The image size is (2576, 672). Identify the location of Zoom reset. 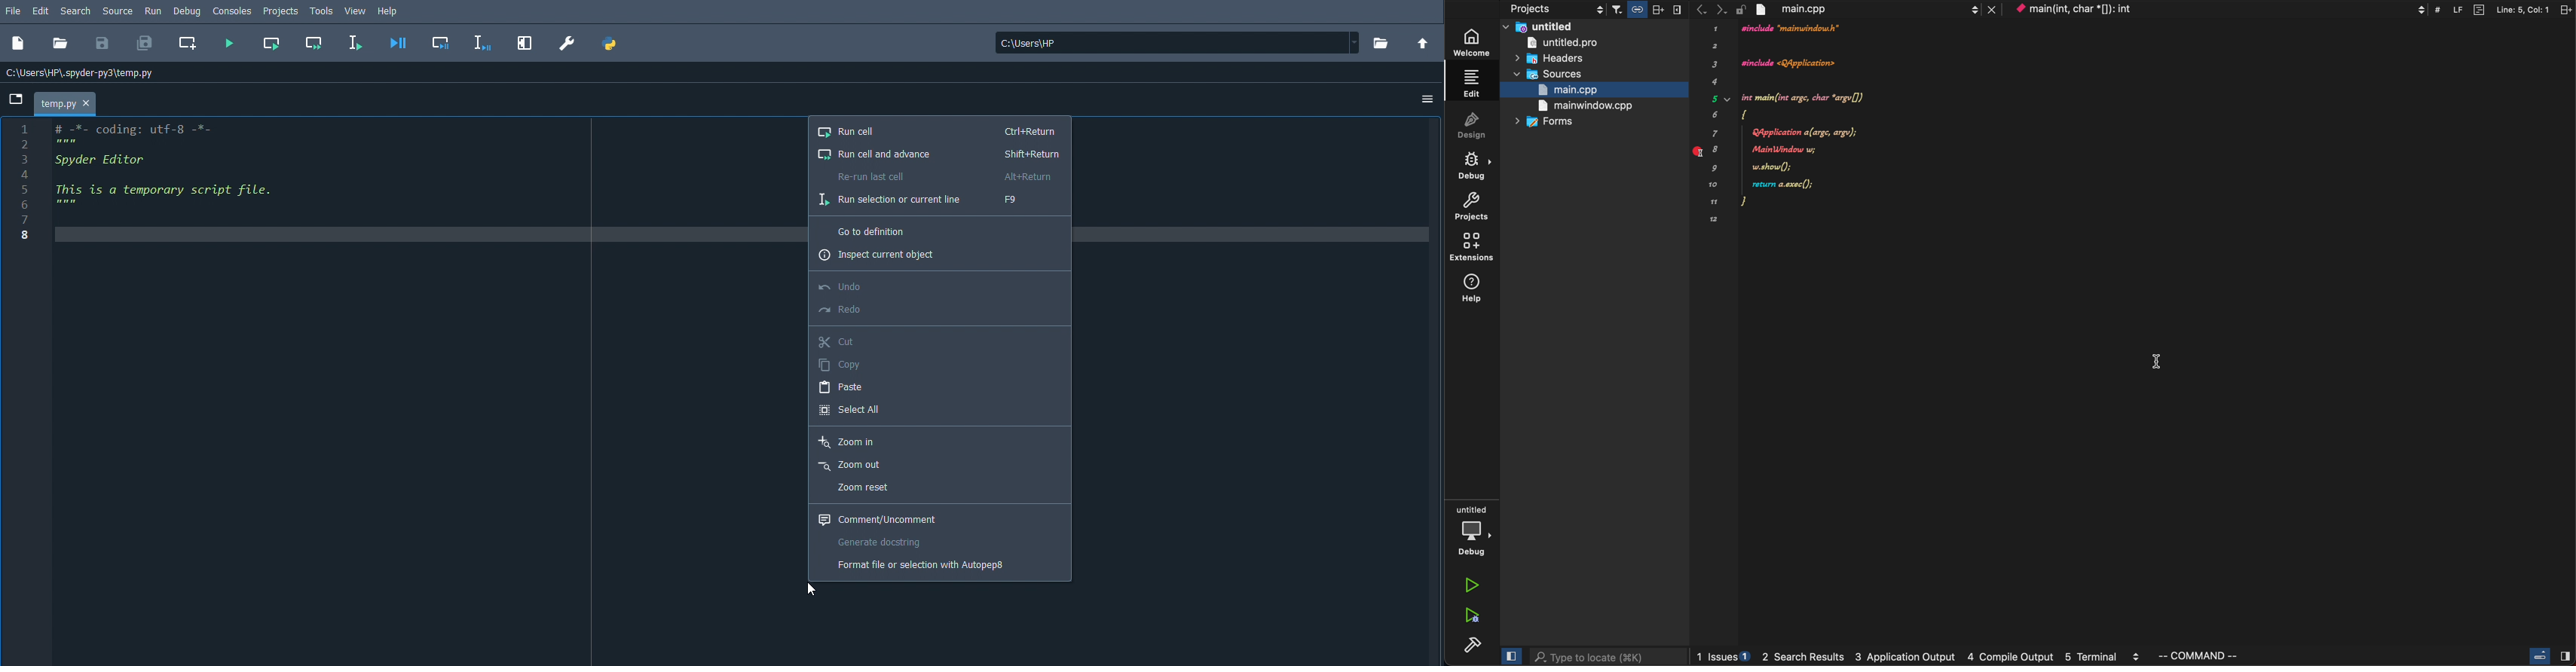
(862, 487).